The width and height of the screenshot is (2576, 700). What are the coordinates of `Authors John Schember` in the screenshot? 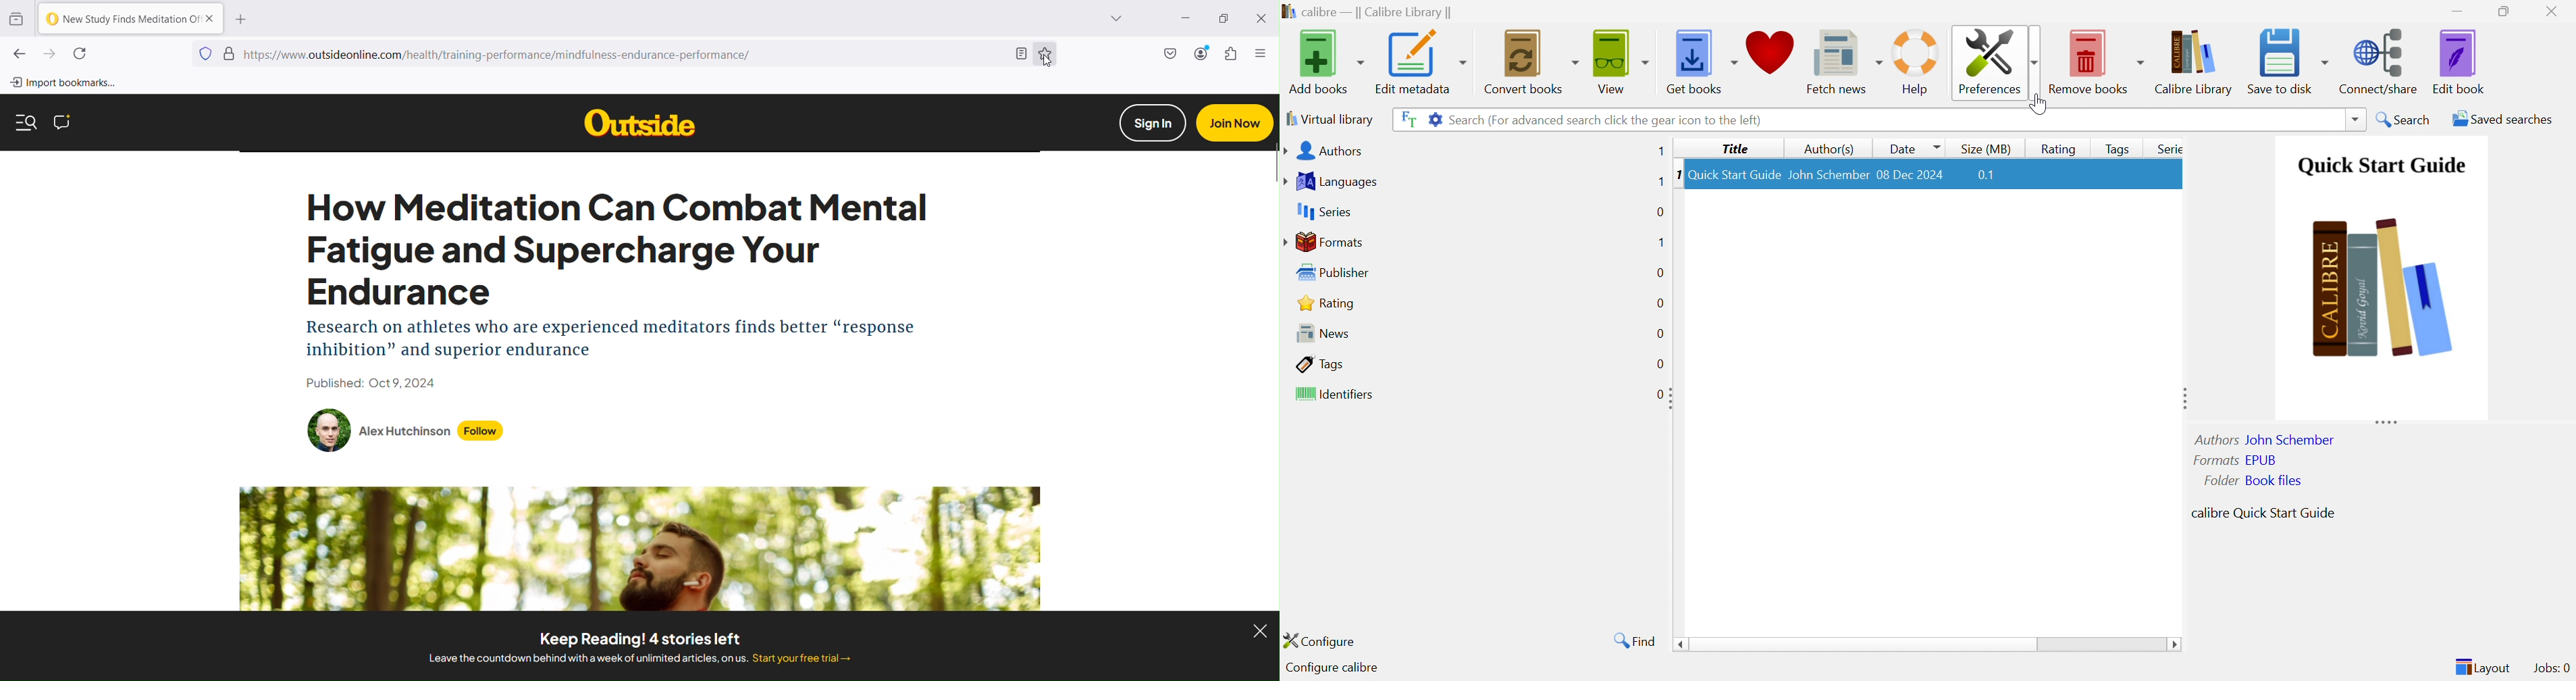 It's located at (2266, 439).